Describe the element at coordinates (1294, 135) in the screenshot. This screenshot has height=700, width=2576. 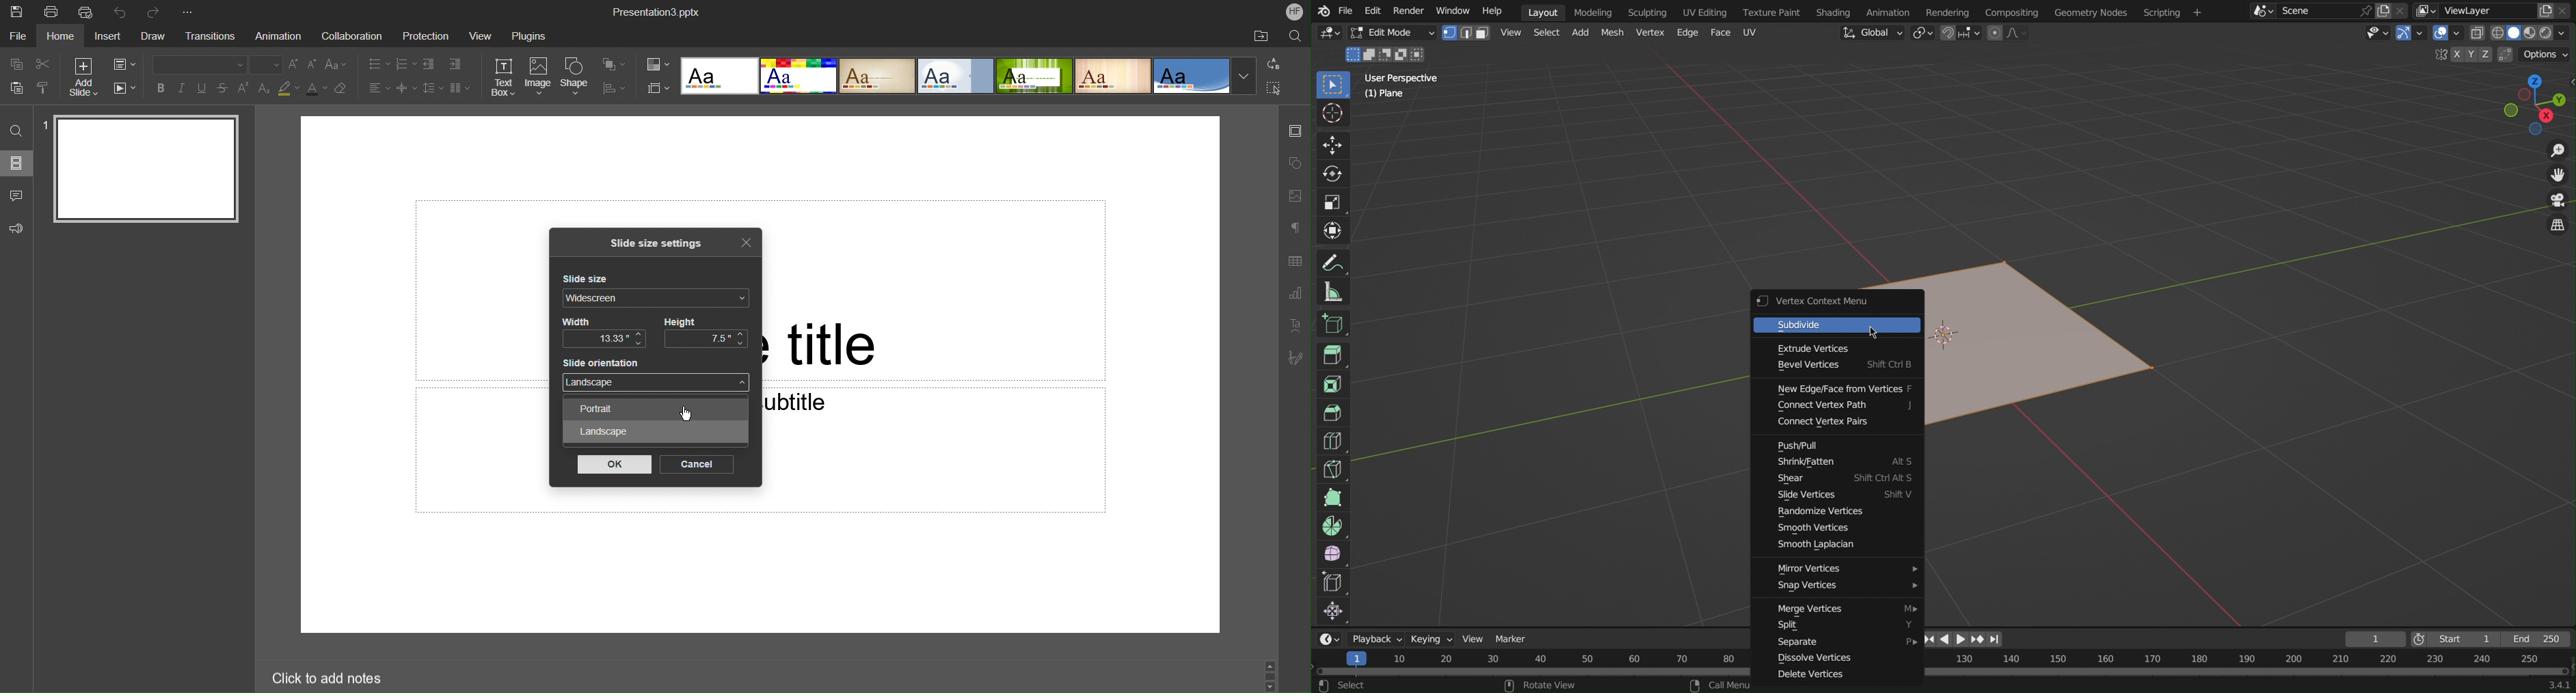
I see `Slide Settings` at that location.